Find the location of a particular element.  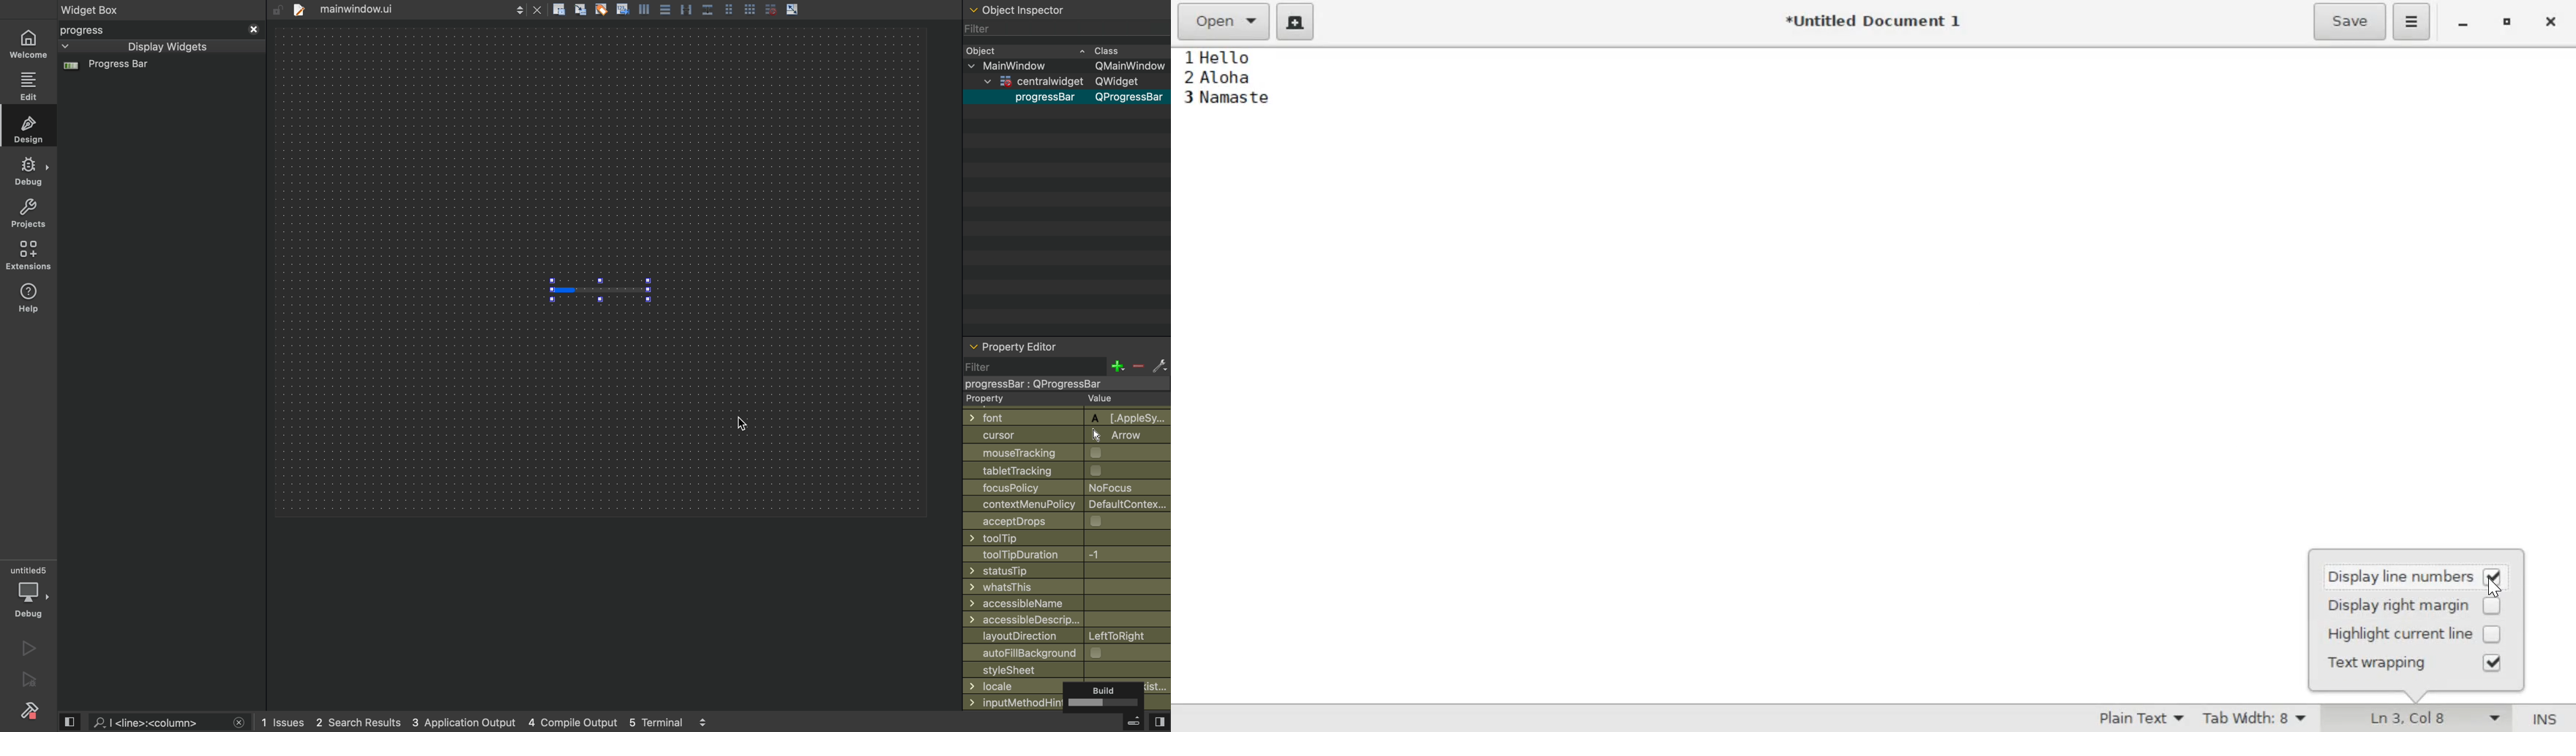

cursor is located at coordinates (1062, 435).